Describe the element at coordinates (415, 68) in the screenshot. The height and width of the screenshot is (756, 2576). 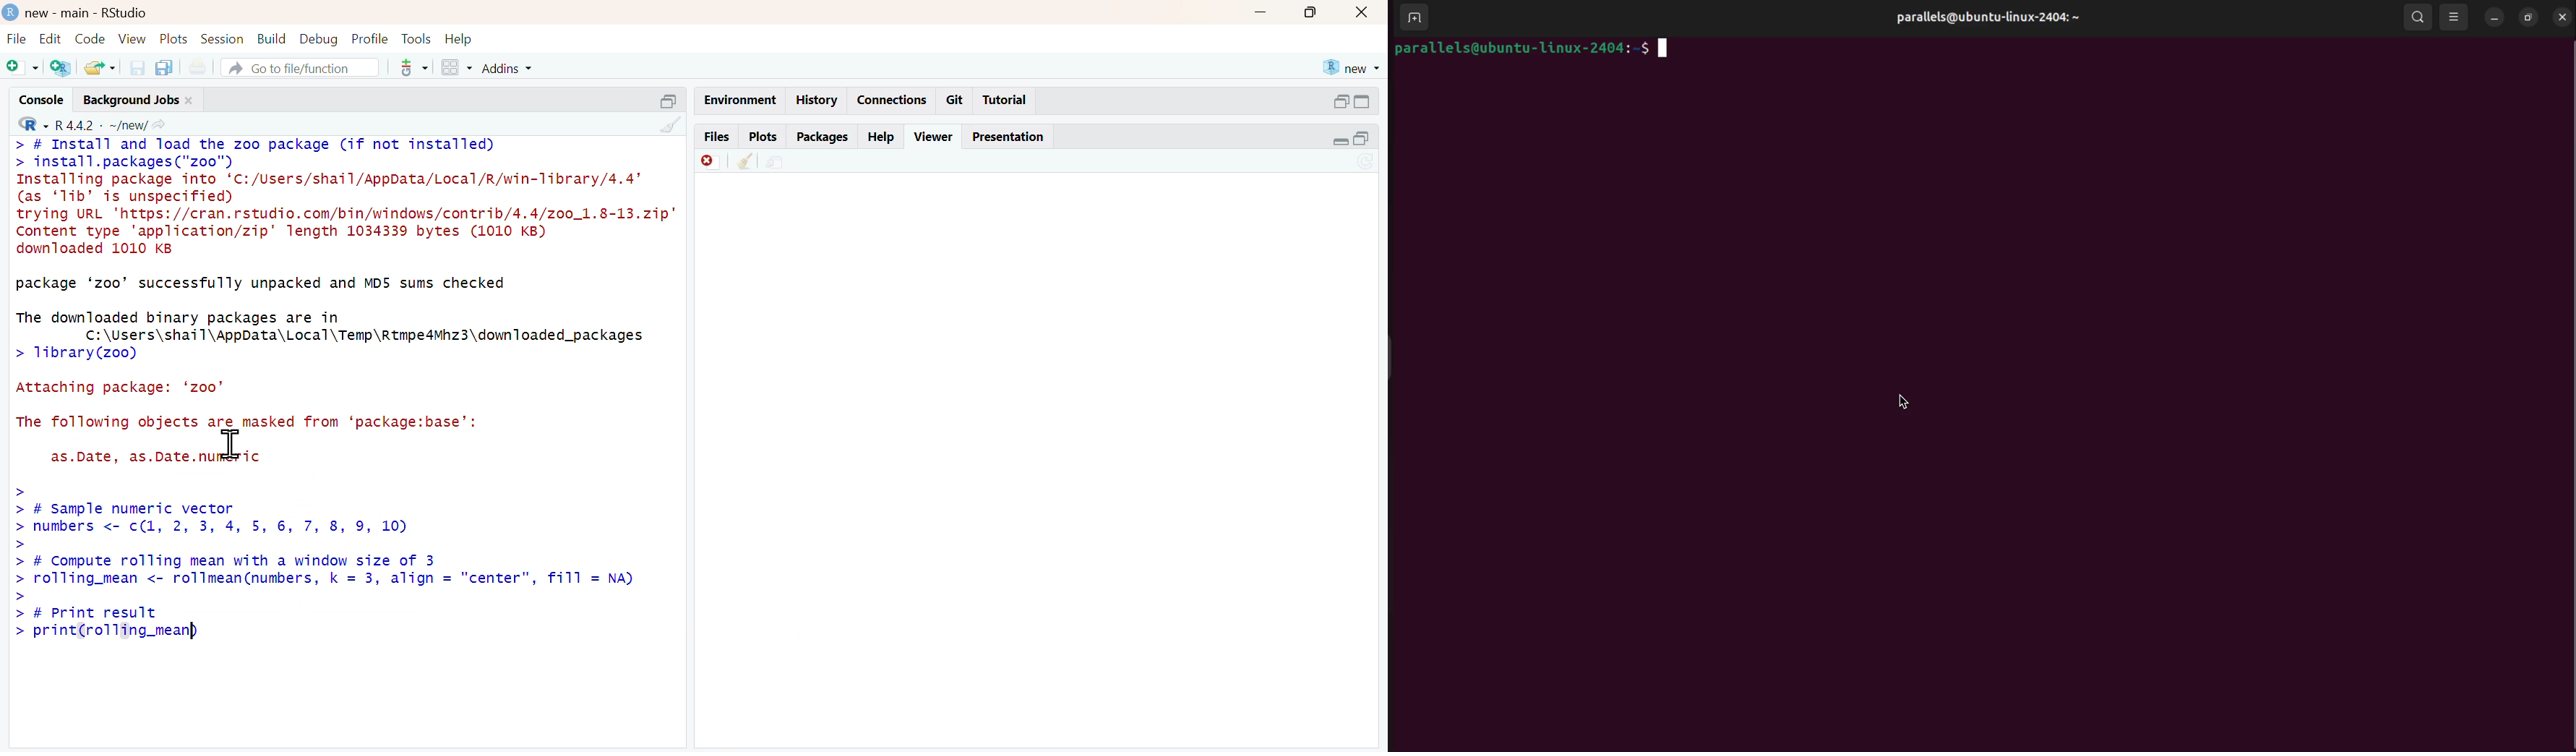
I see `tool` at that location.